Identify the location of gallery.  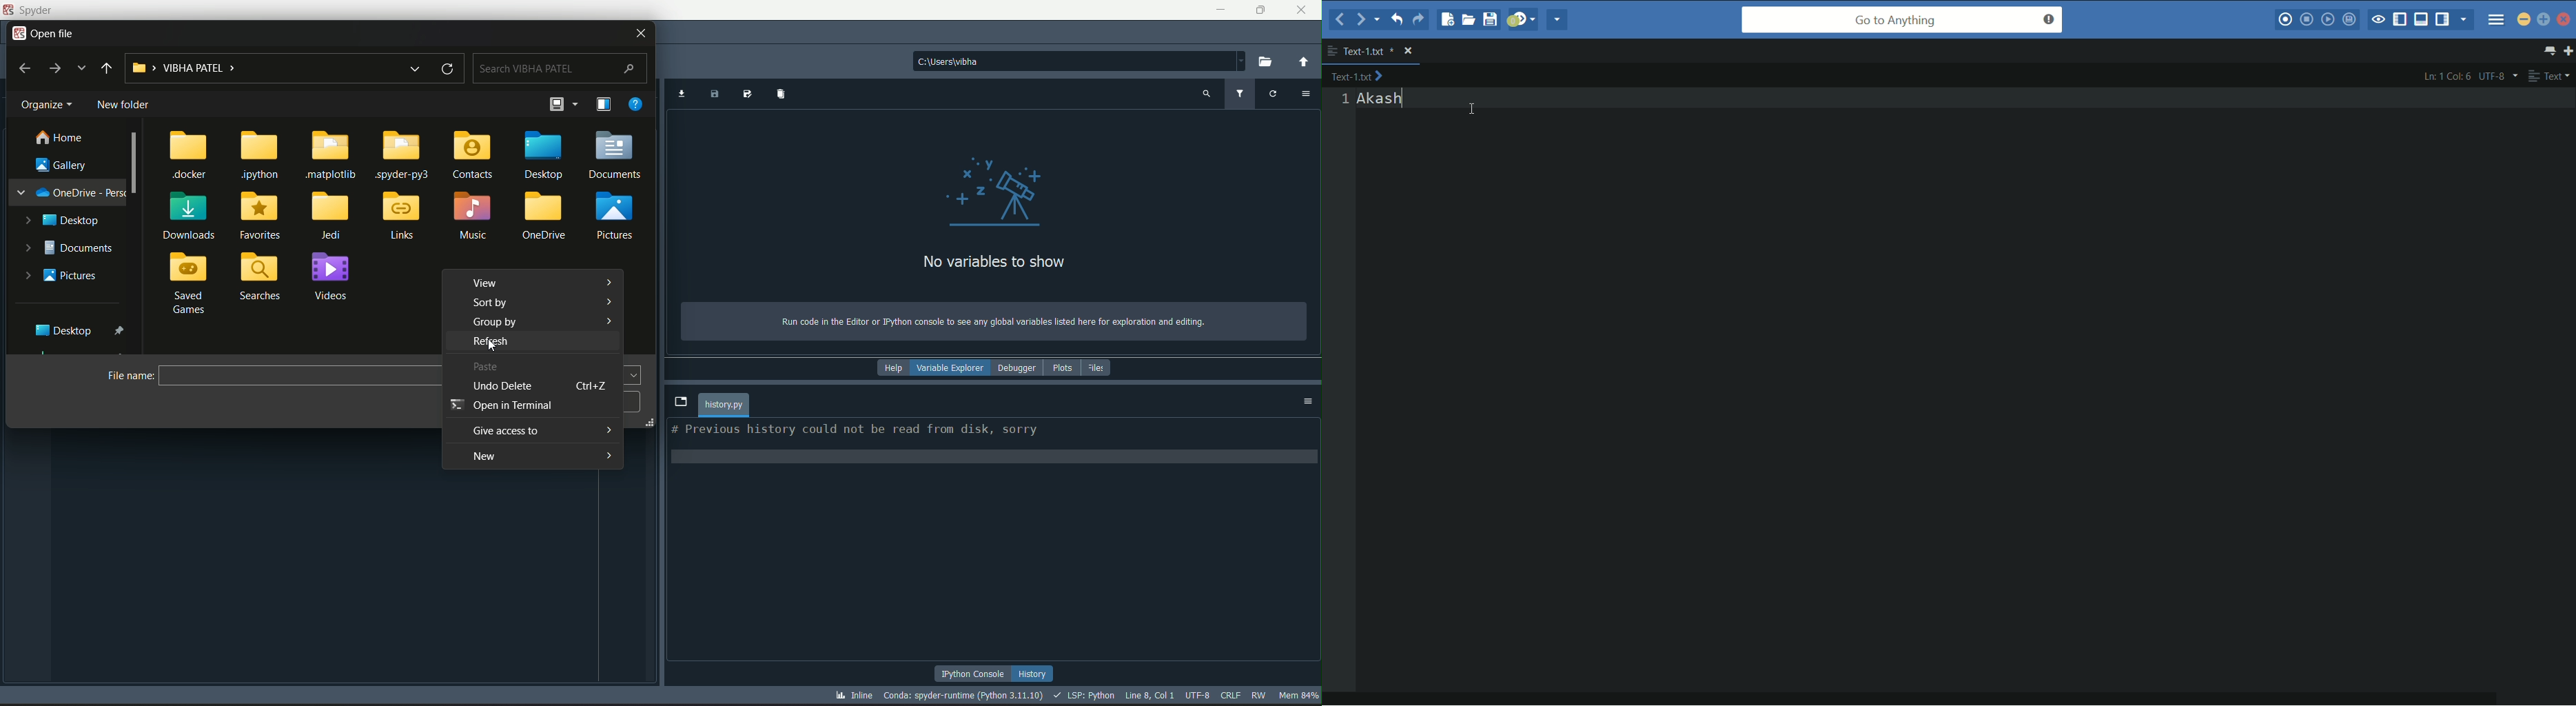
(63, 165).